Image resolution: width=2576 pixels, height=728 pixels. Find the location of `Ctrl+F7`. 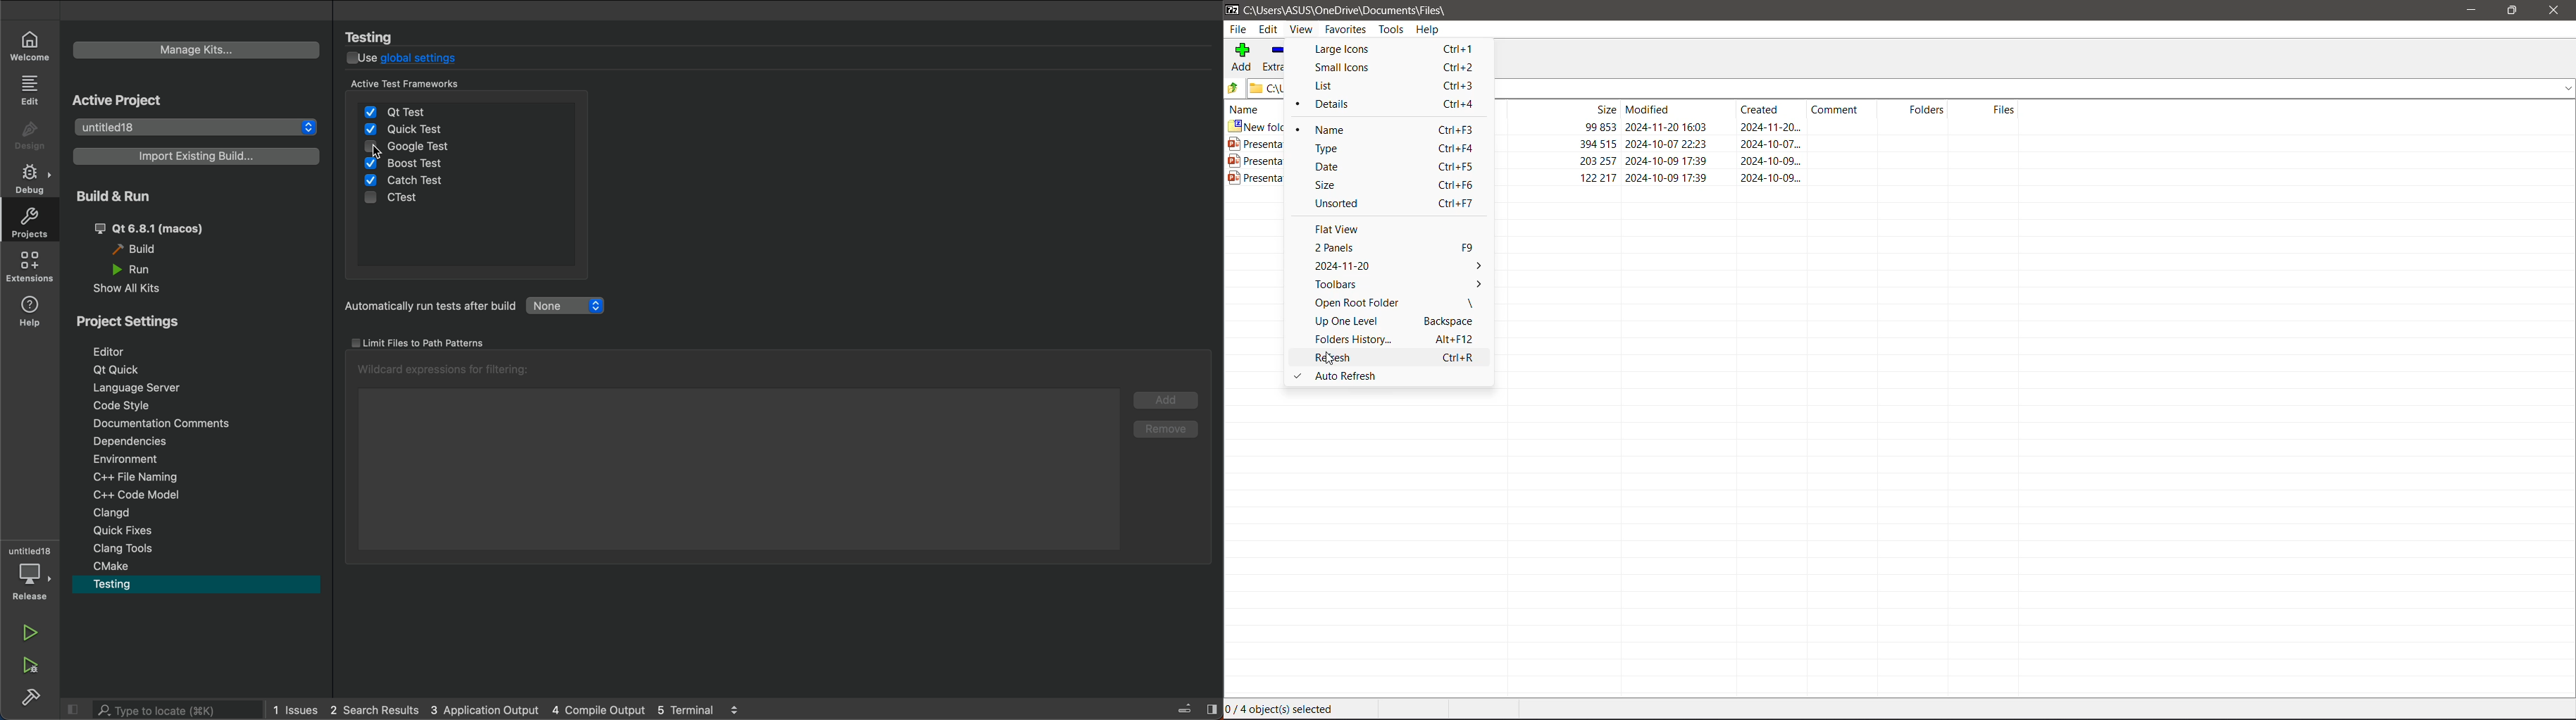

Ctrl+F7 is located at coordinates (1460, 203).